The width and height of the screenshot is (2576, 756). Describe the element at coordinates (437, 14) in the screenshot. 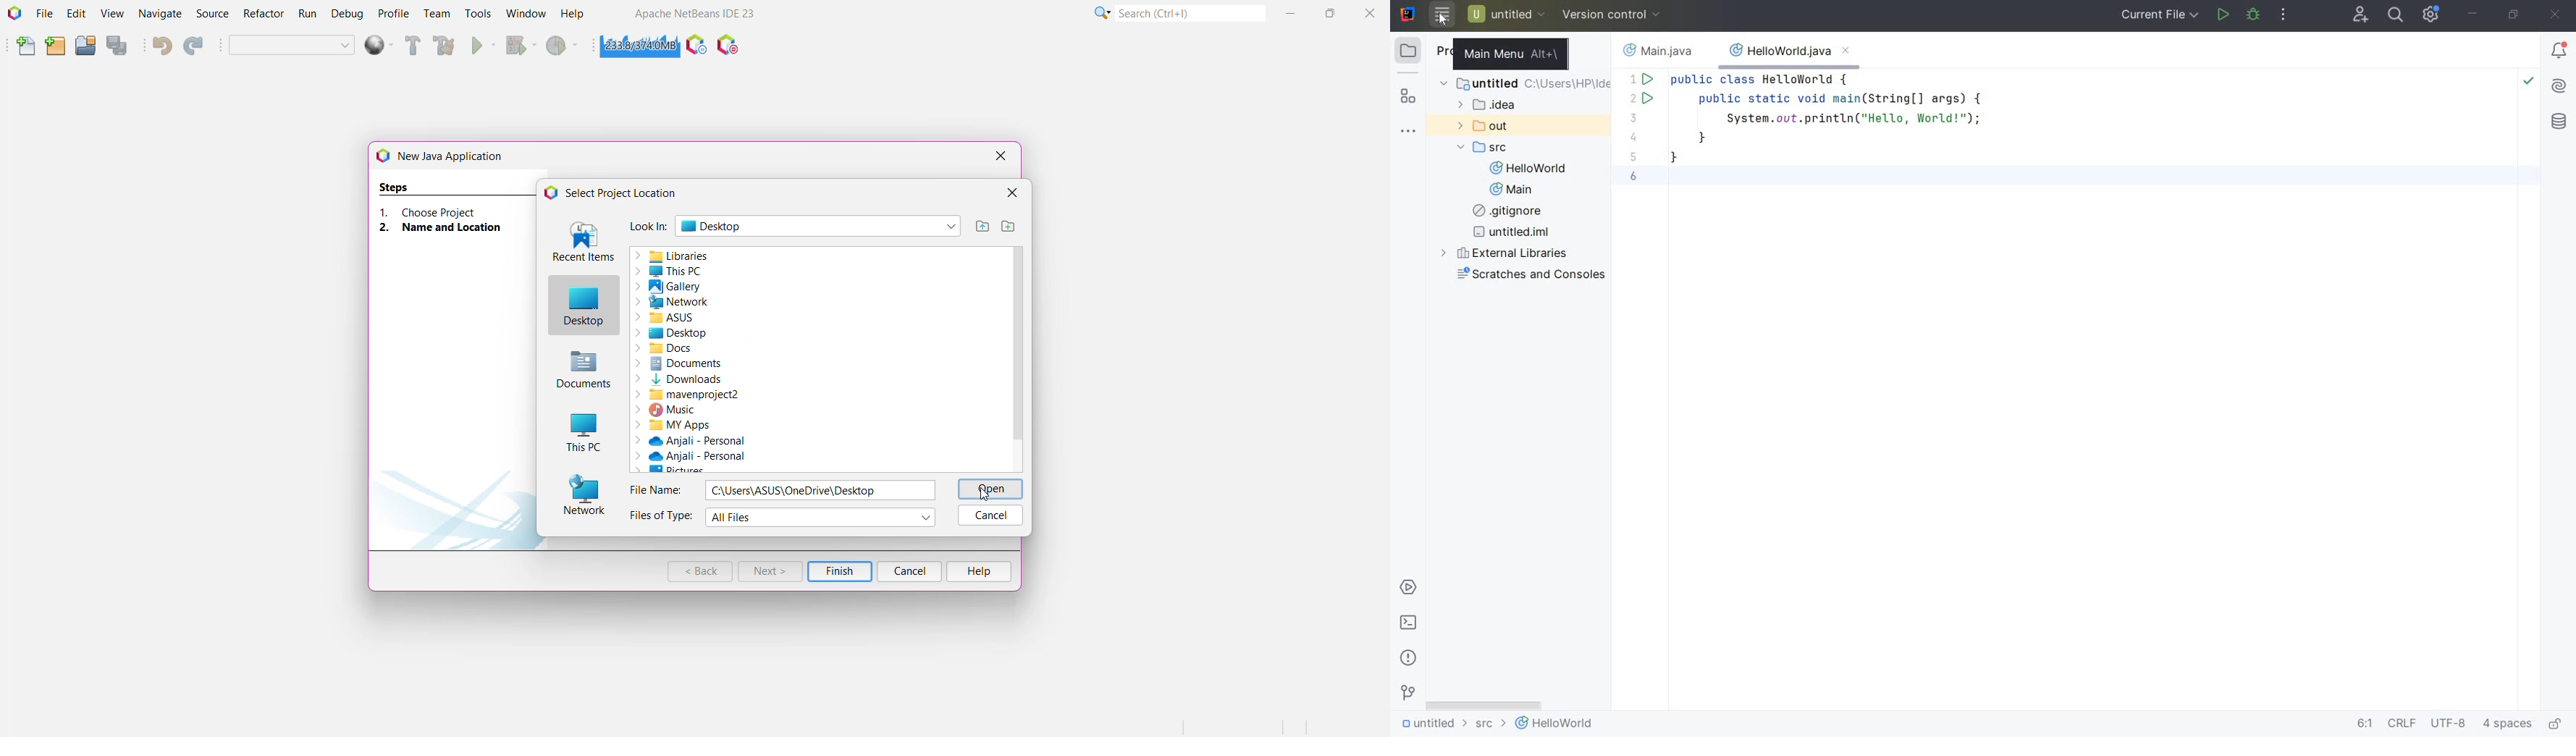

I see `Team` at that location.